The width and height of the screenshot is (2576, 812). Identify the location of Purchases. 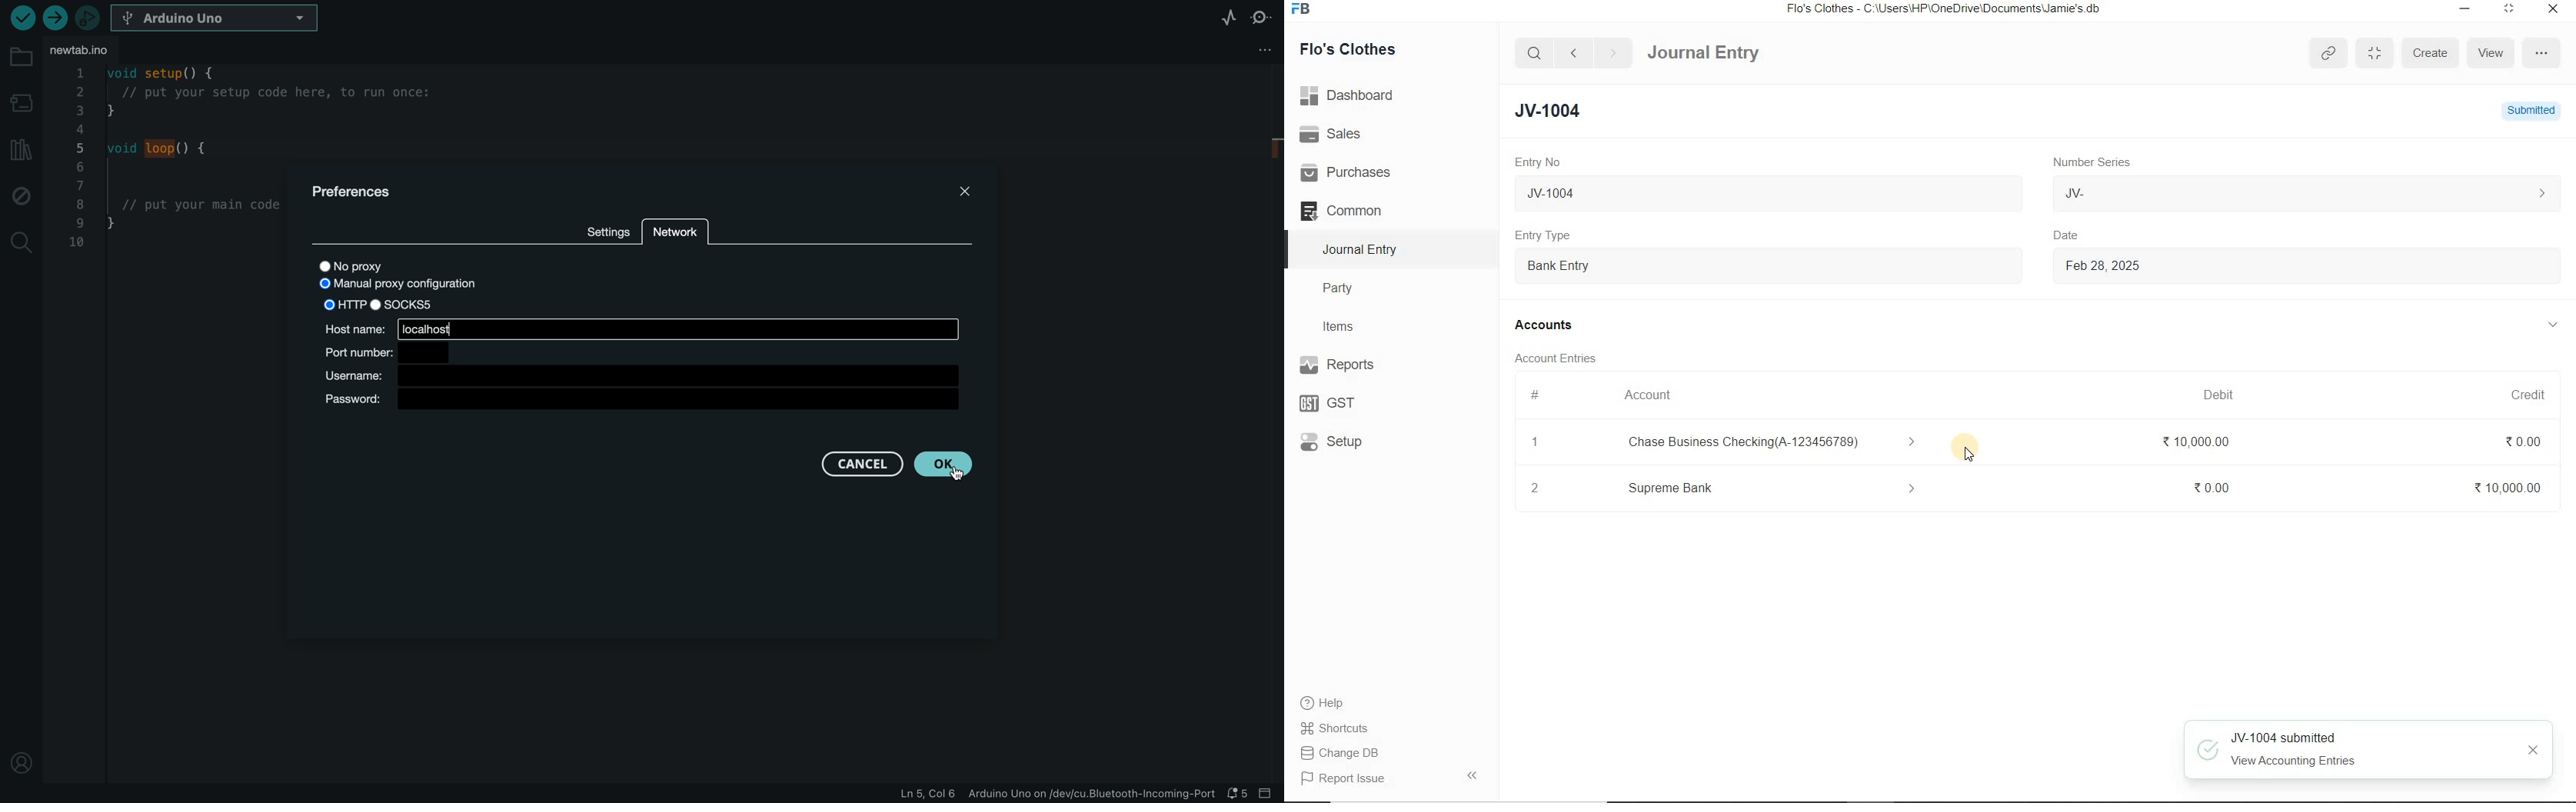
(1353, 172).